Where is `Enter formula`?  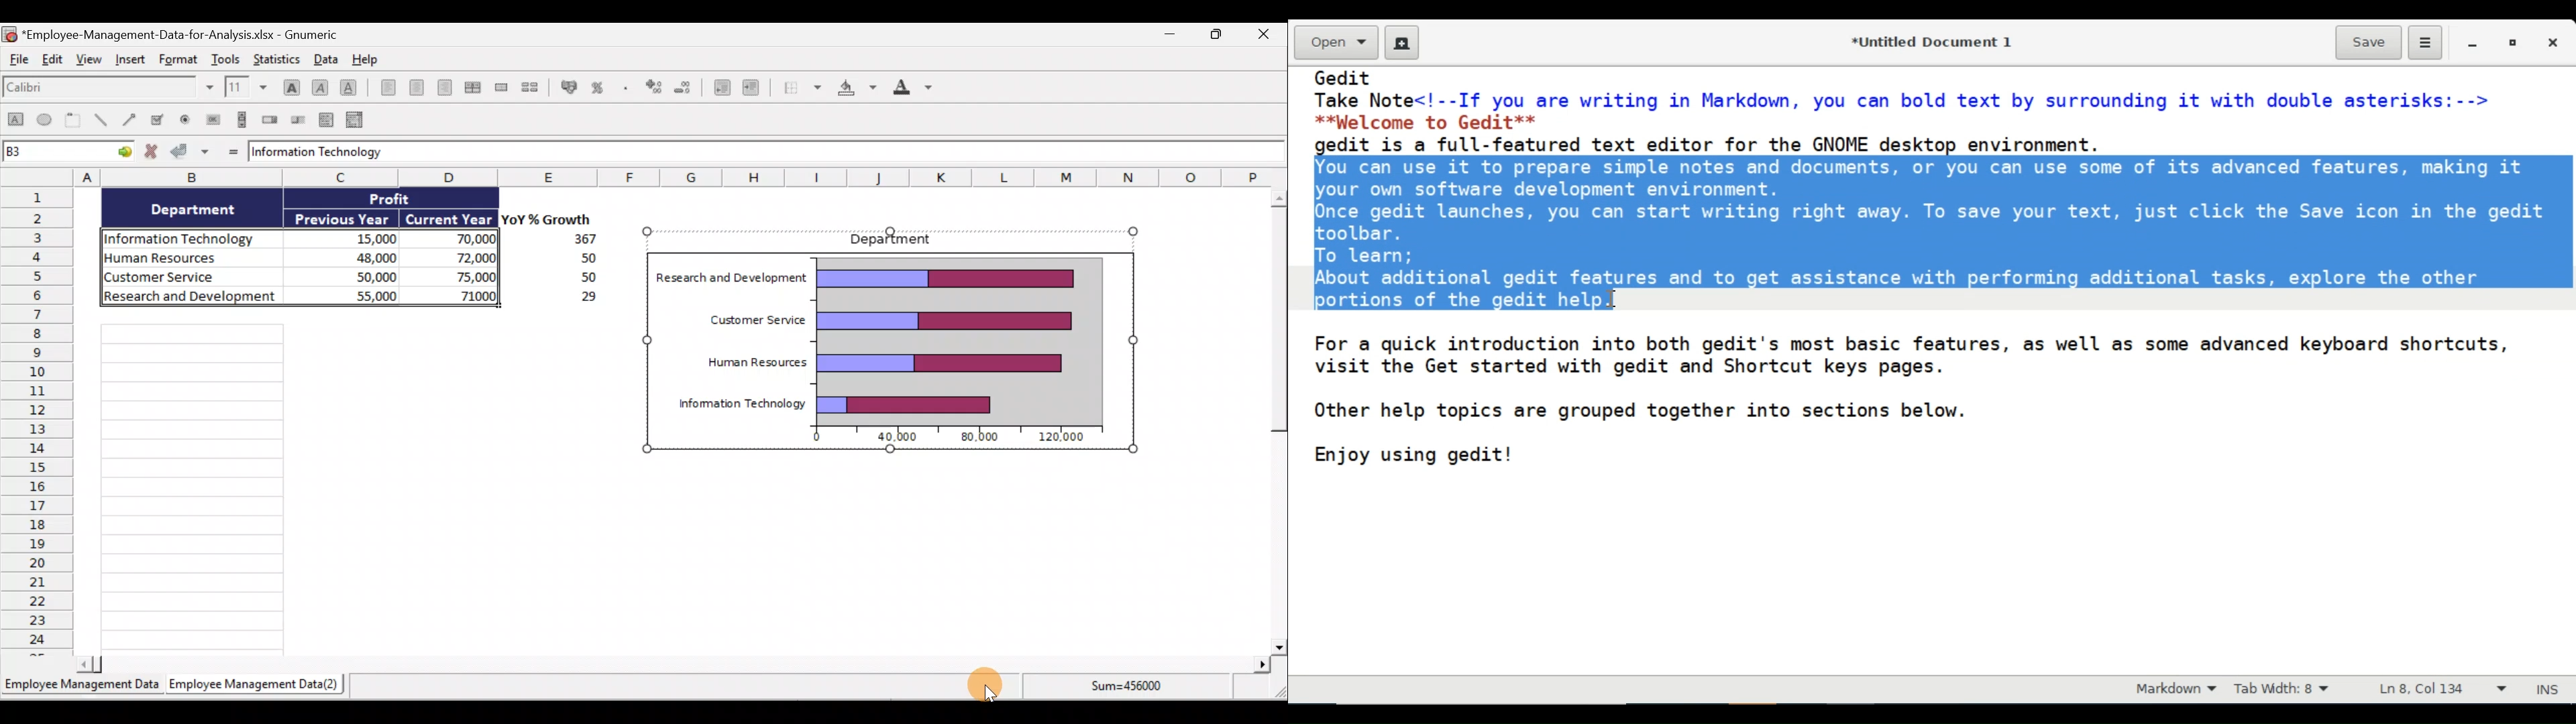 Enter formula is located at coordinates (233, 151).